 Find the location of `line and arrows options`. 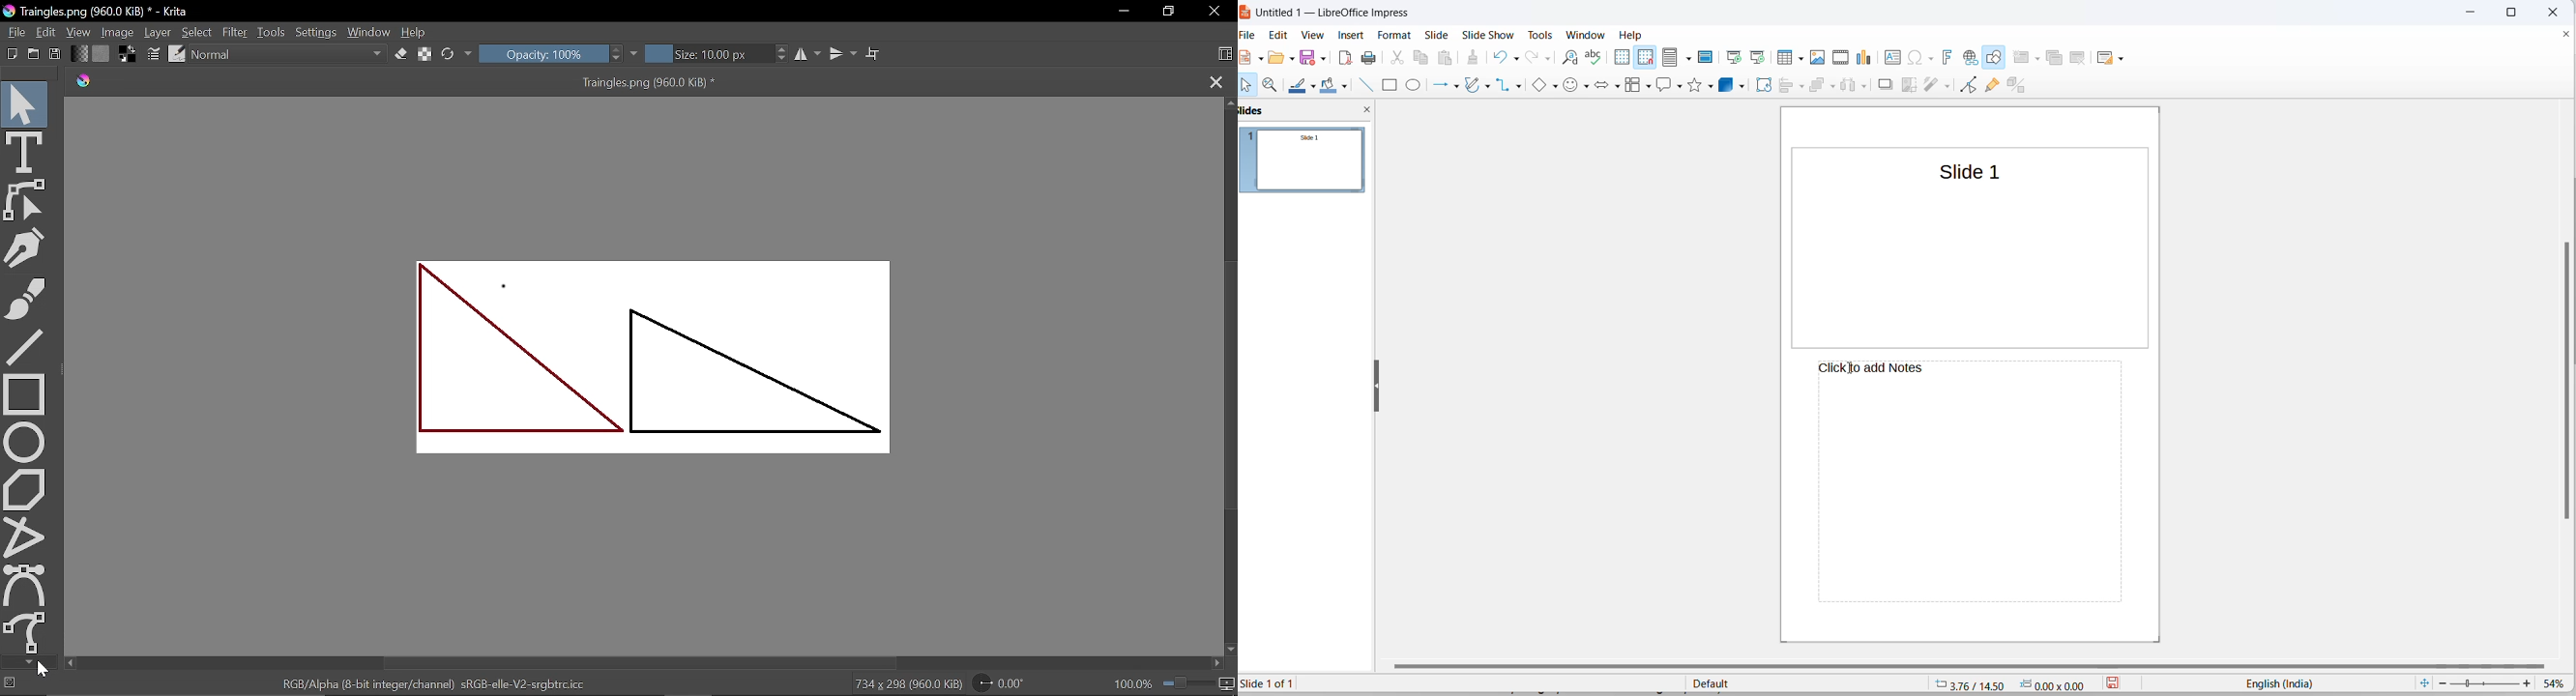

line and arrows options is located at coordinates (1458, 87).